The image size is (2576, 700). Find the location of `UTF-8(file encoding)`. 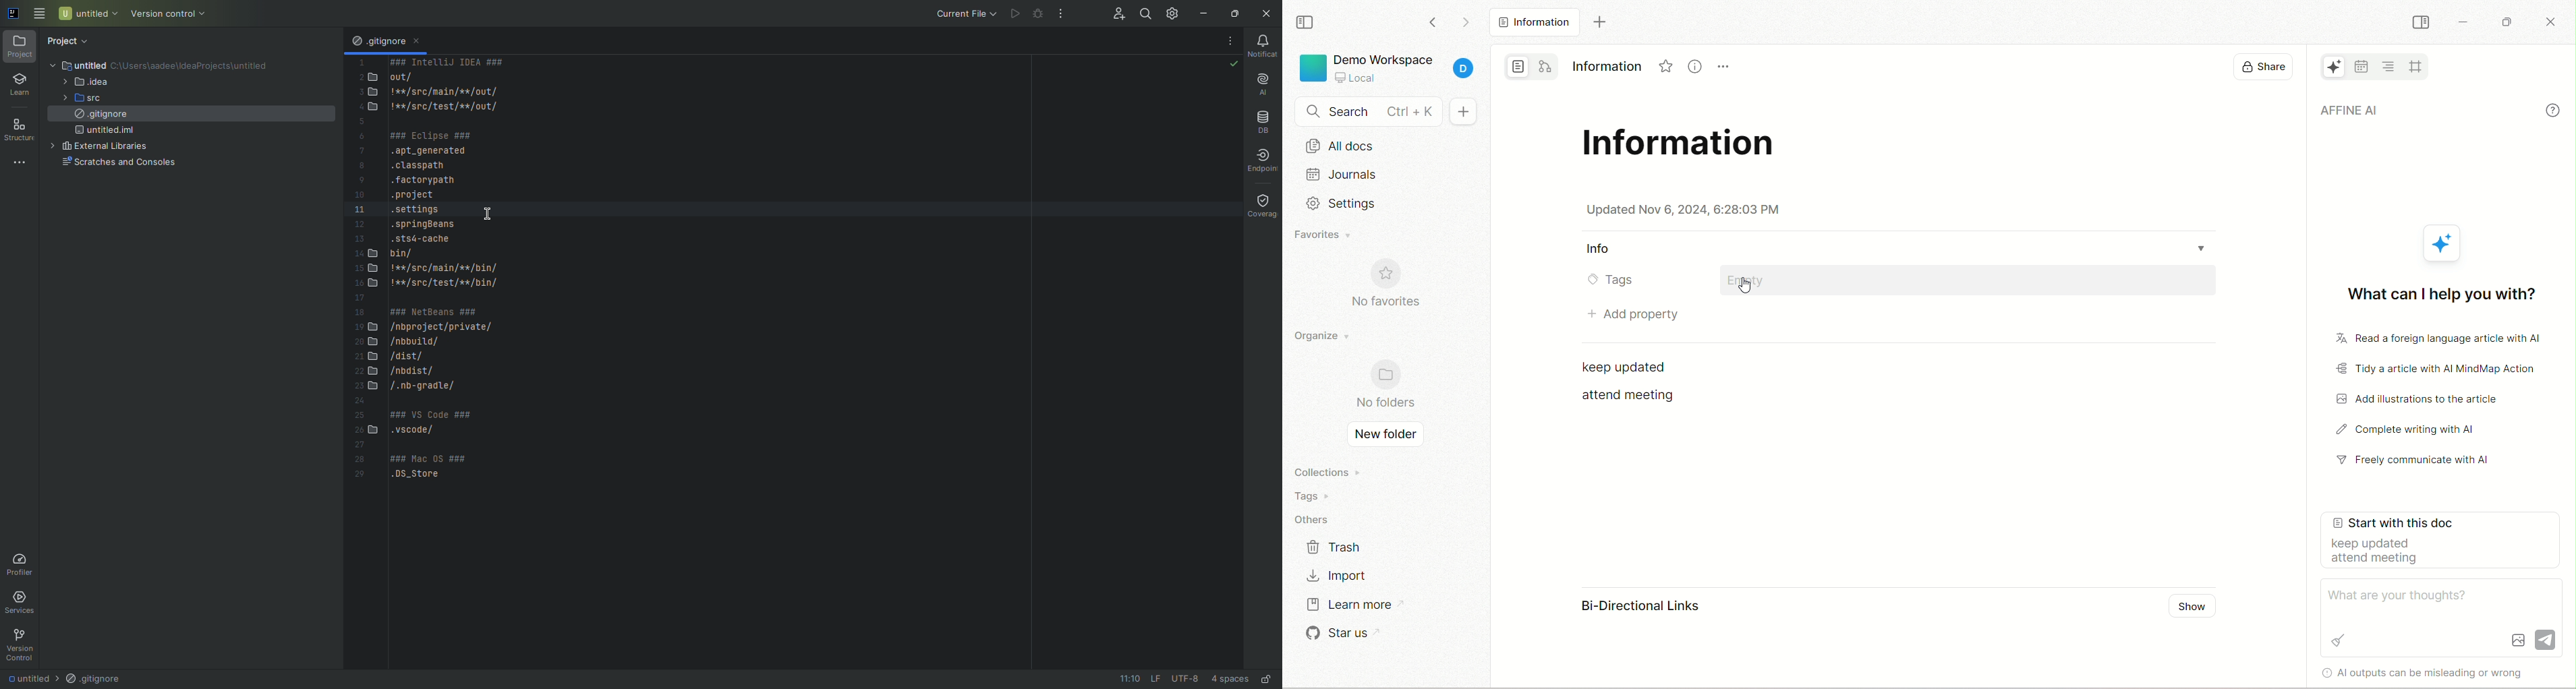

UTF-8(file encoding) is located at coordinates (1185, 679).